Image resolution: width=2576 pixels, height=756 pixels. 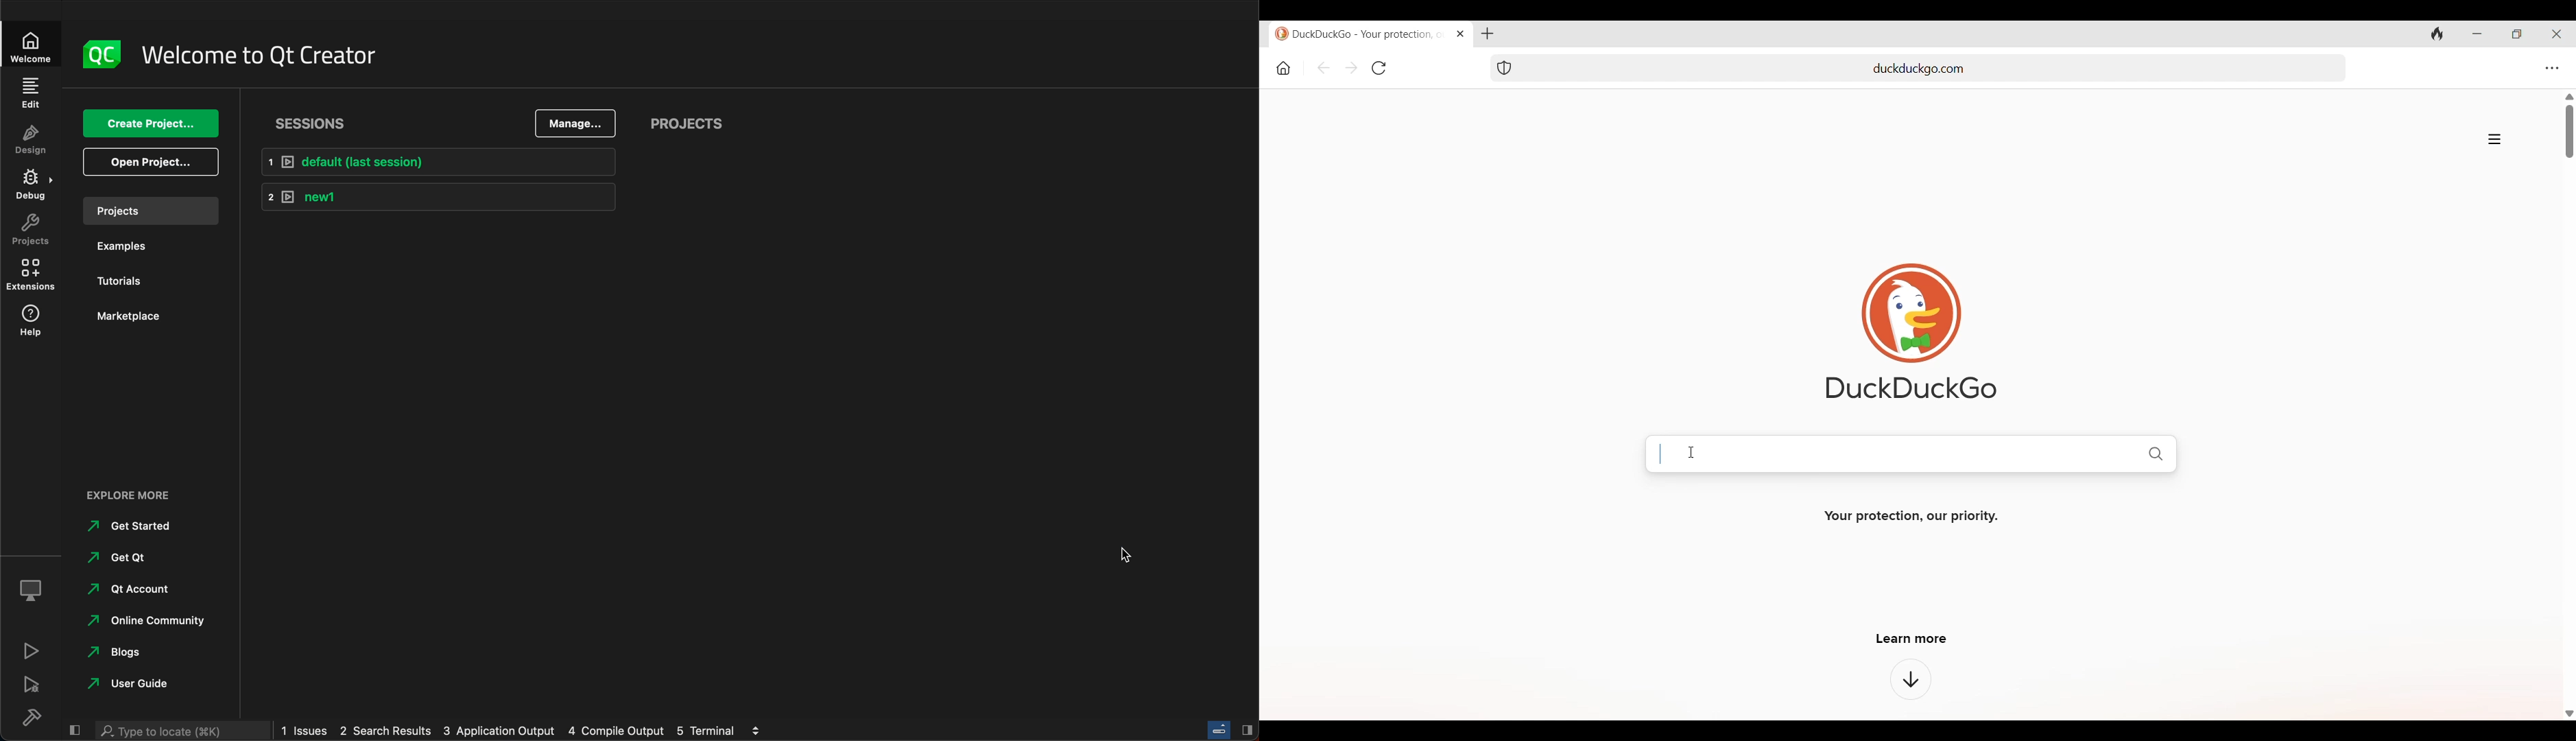 What do you see at coordinates (1217, 727) in the screenshot?
I see `Toggle progress bar` at bounding box center [1217, 727].